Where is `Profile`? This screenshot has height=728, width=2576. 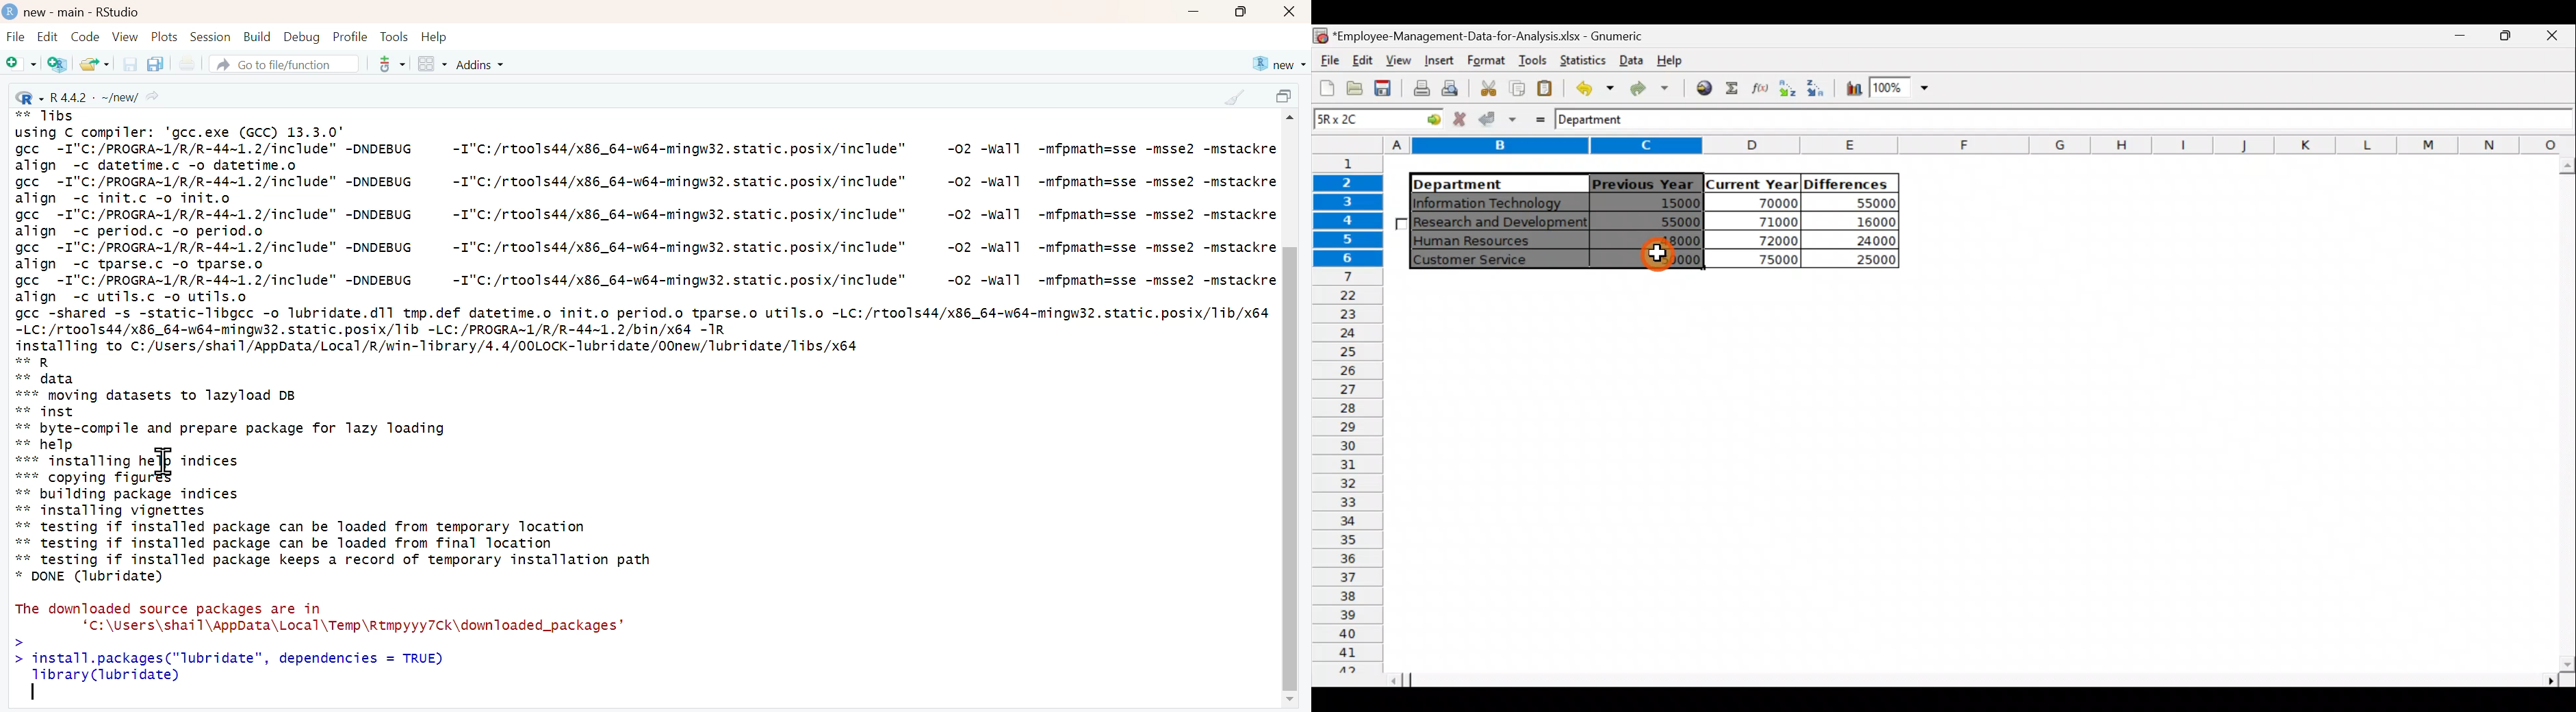 Profile is located at coordinates (350, 36).